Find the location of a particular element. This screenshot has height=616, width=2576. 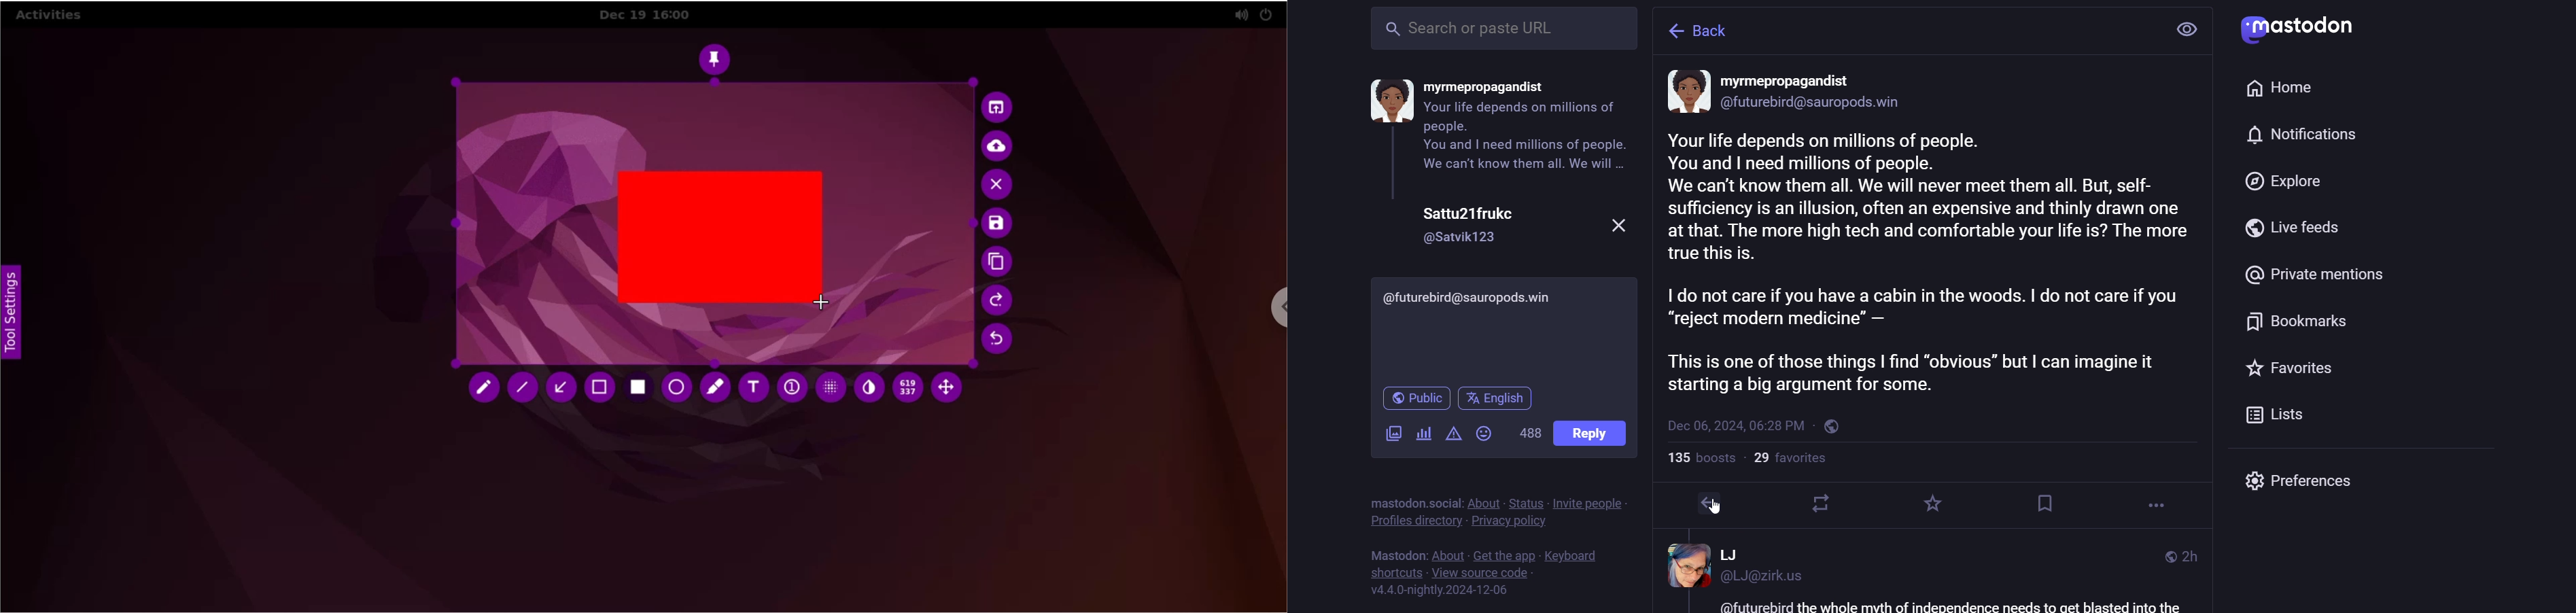

name is located at coordinates (1471, 211).